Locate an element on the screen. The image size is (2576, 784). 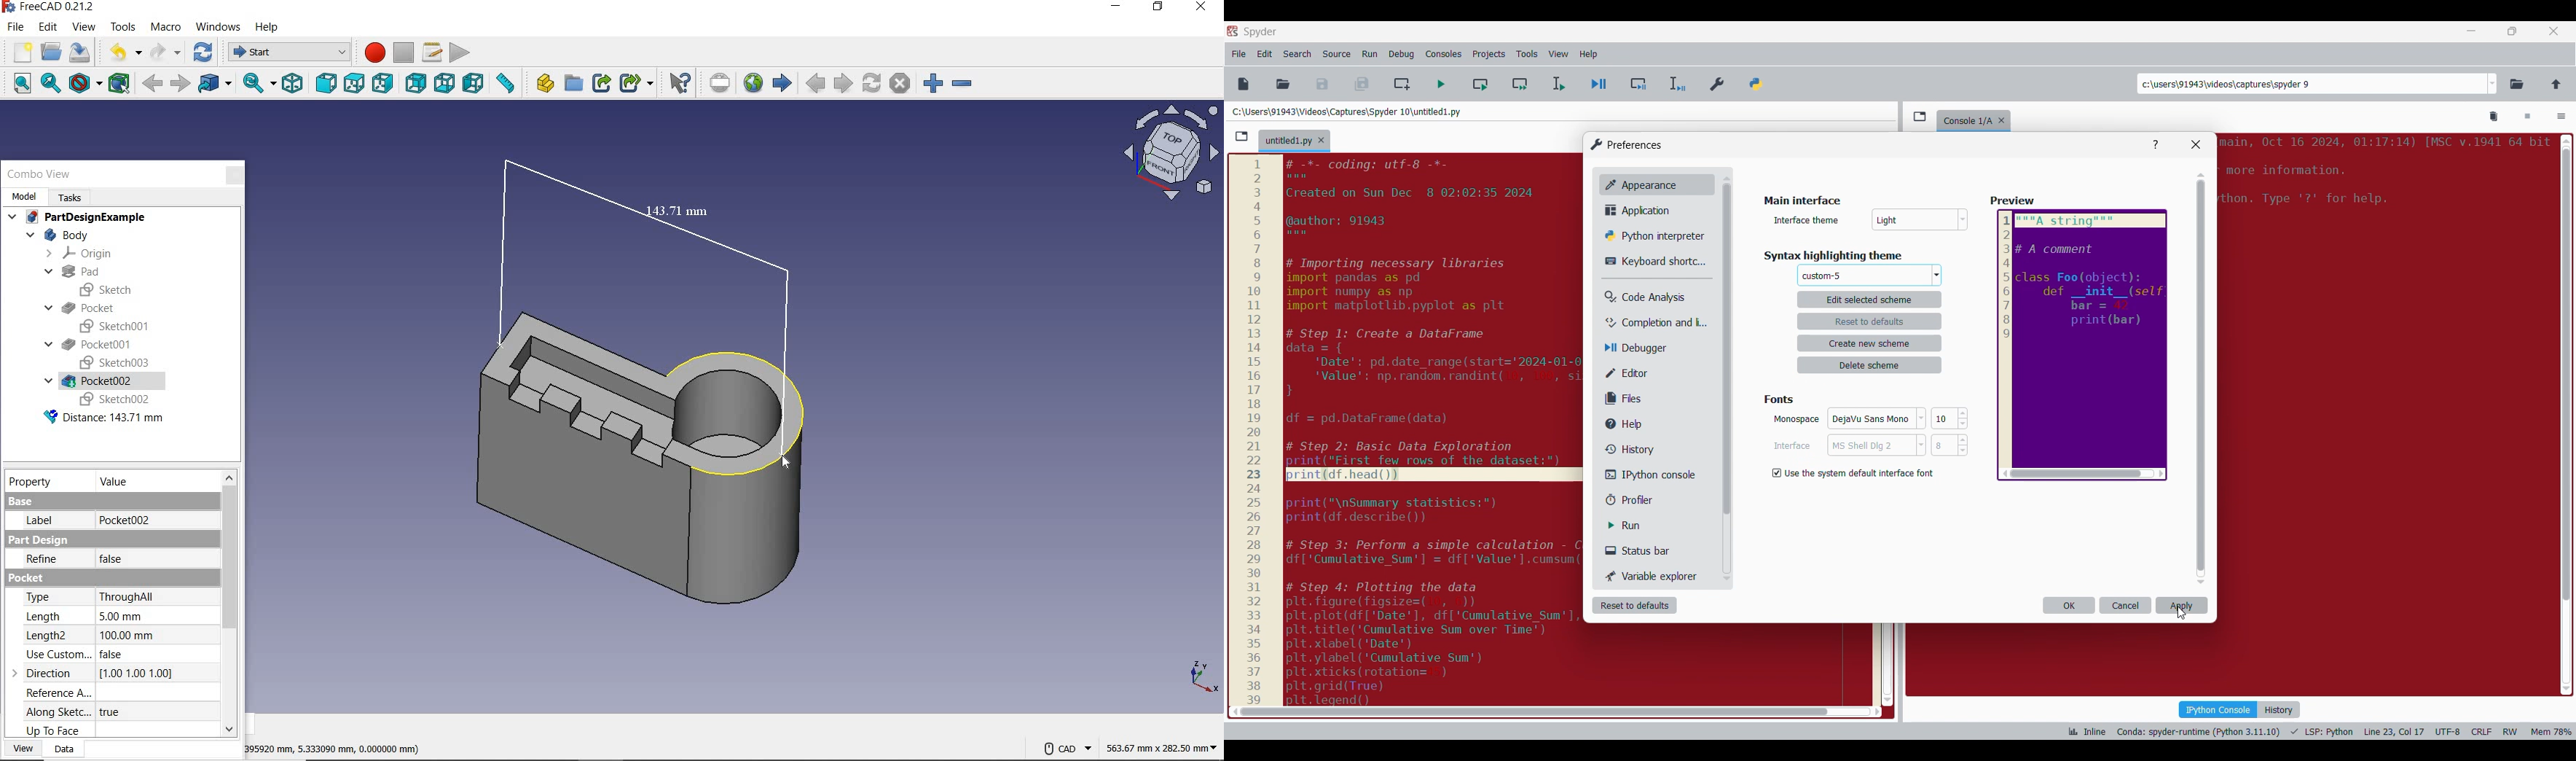
top is located at coordinates (353, 85).